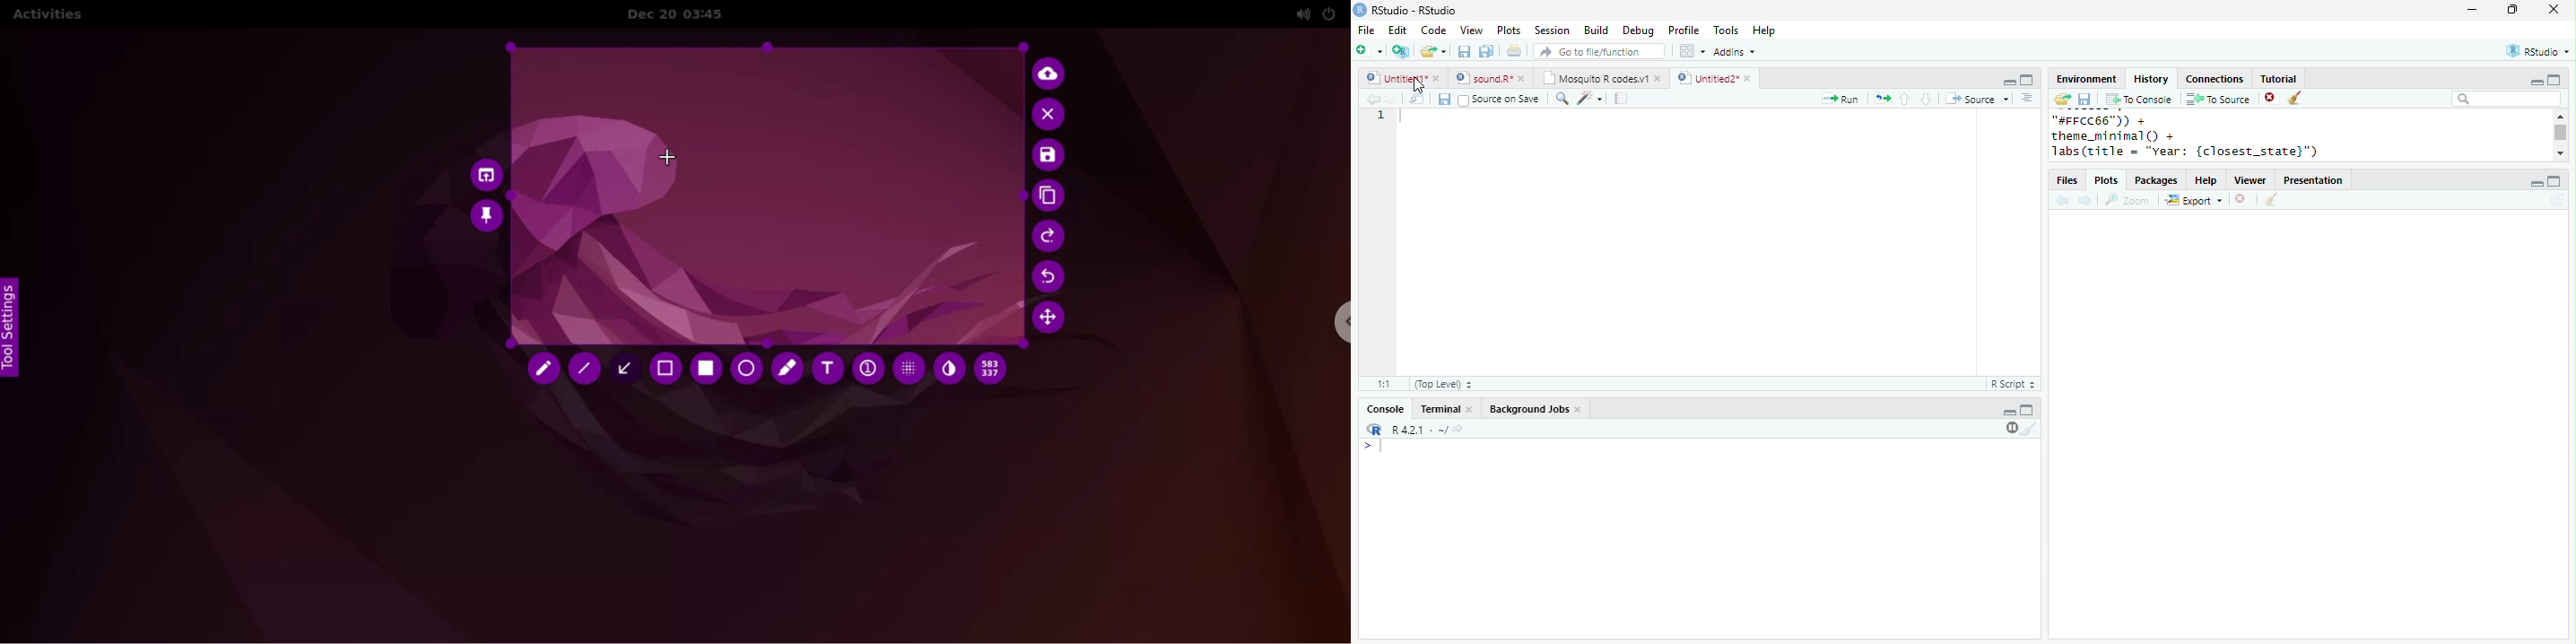  Describe the element at coordinates (2014, 383) in the screenshot. I see `R Script` at that location.